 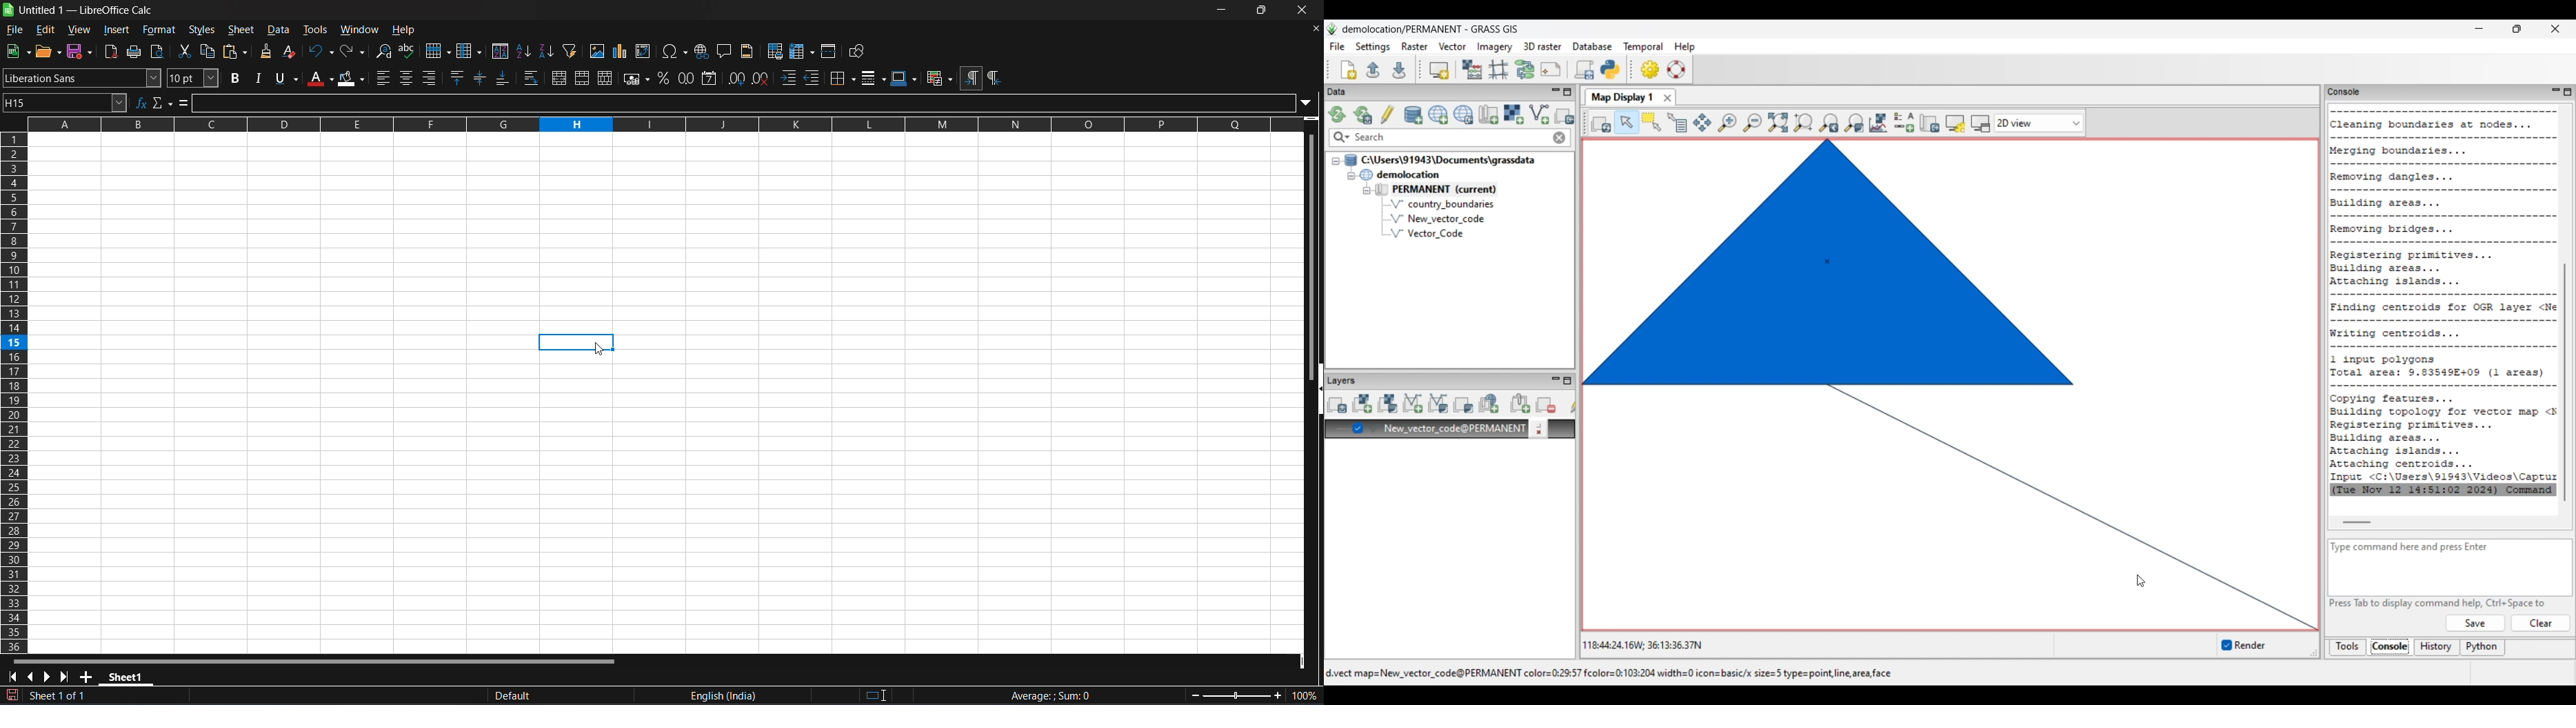 I want to click on scroll to previous sheet, so click(x=33, y=677).